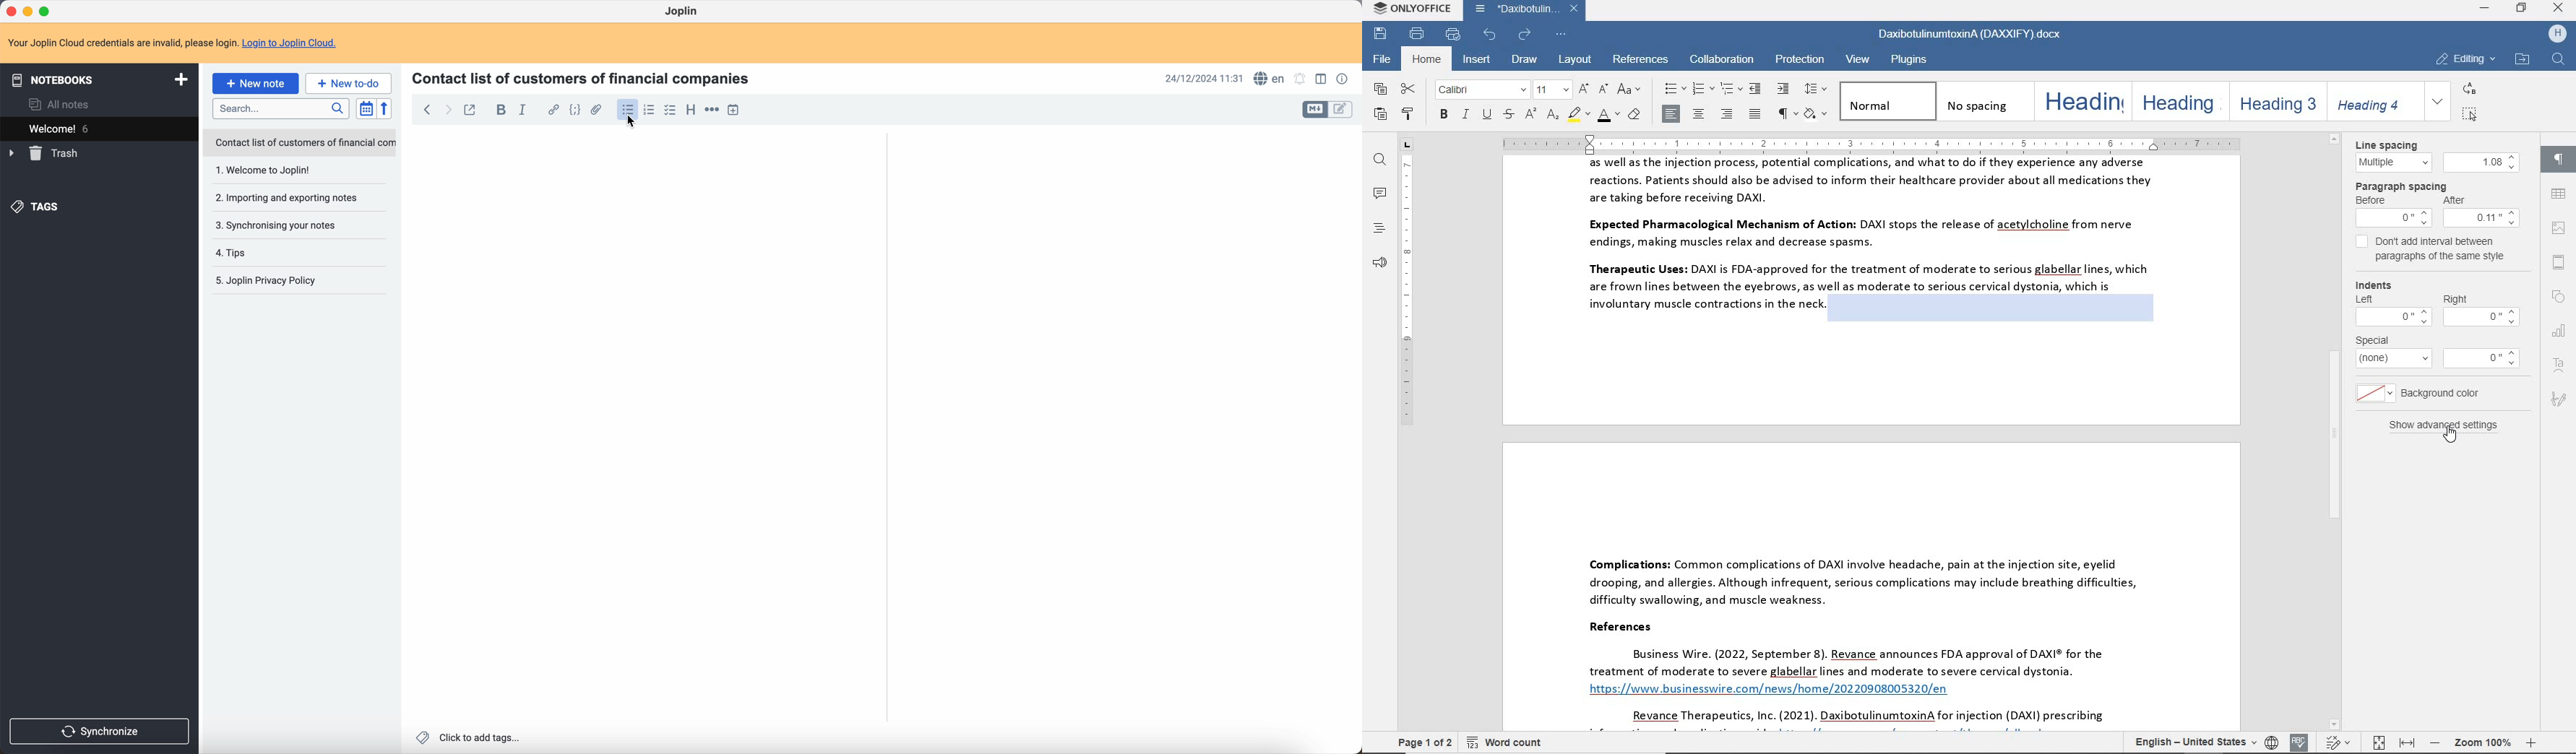  I want to click on italic, so click(523, 111).